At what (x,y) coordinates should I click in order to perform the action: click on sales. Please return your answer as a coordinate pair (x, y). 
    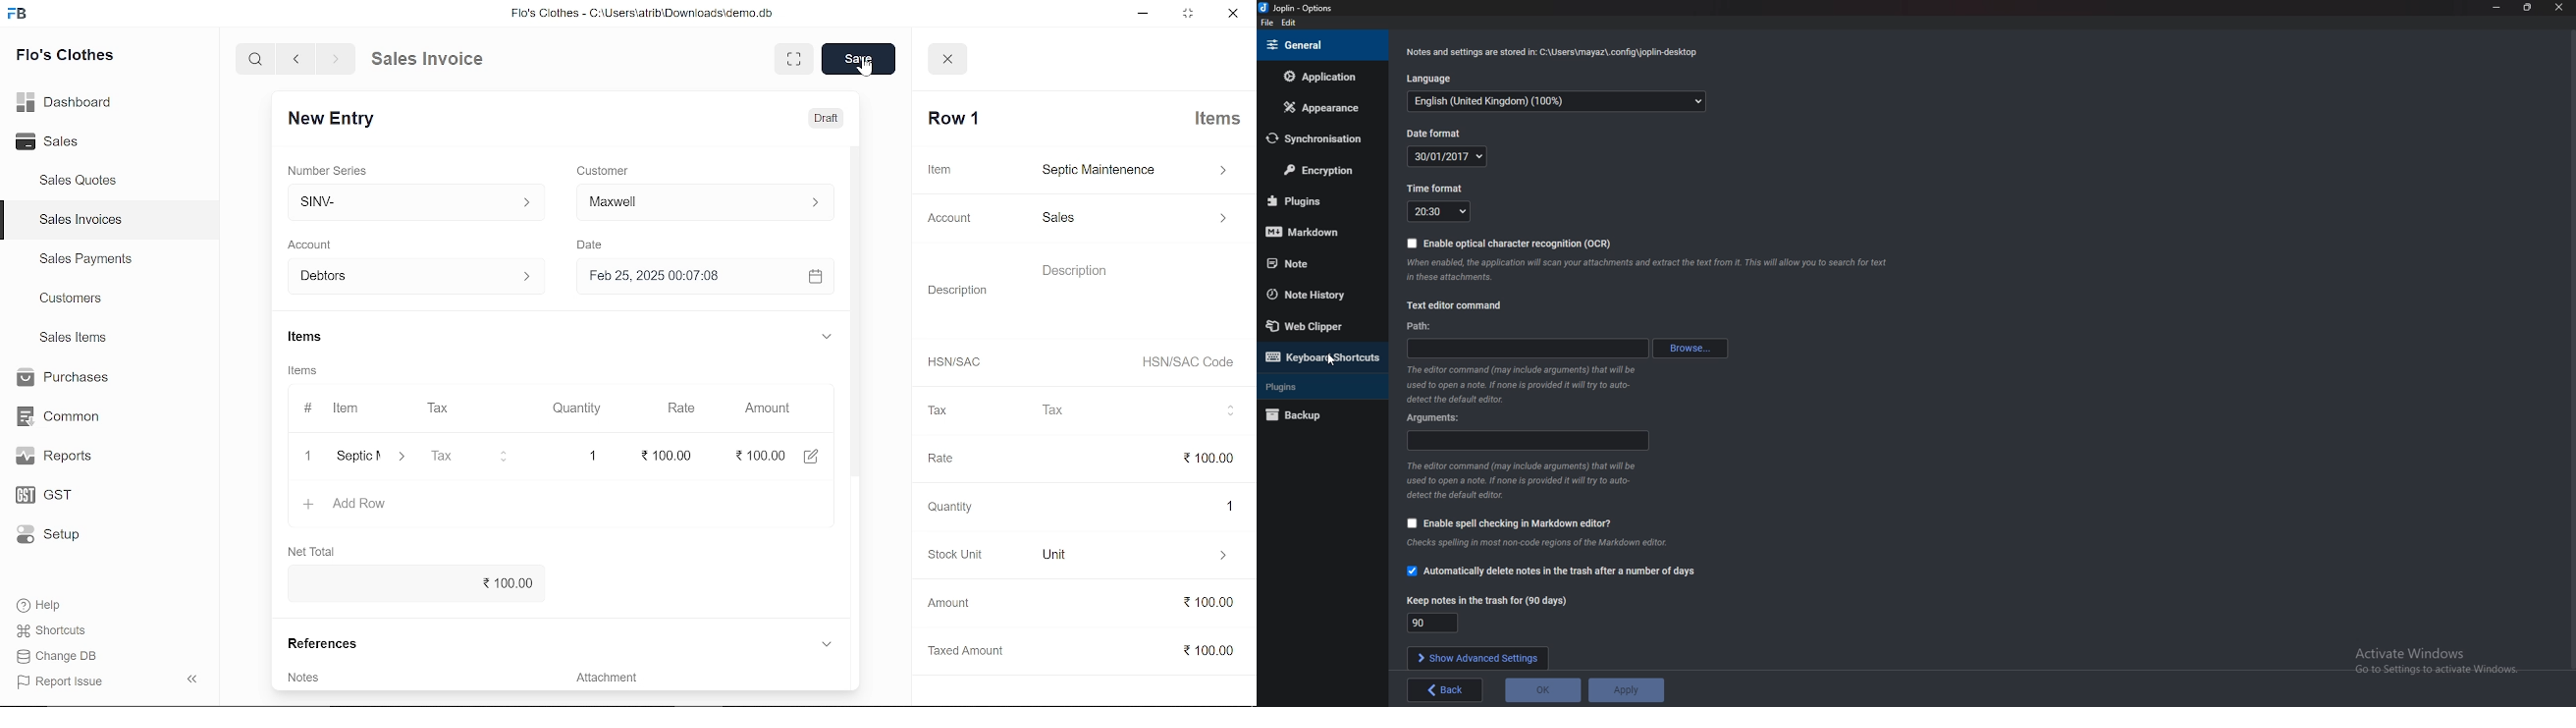
    Looking at the image, I should click on (1133, 221).